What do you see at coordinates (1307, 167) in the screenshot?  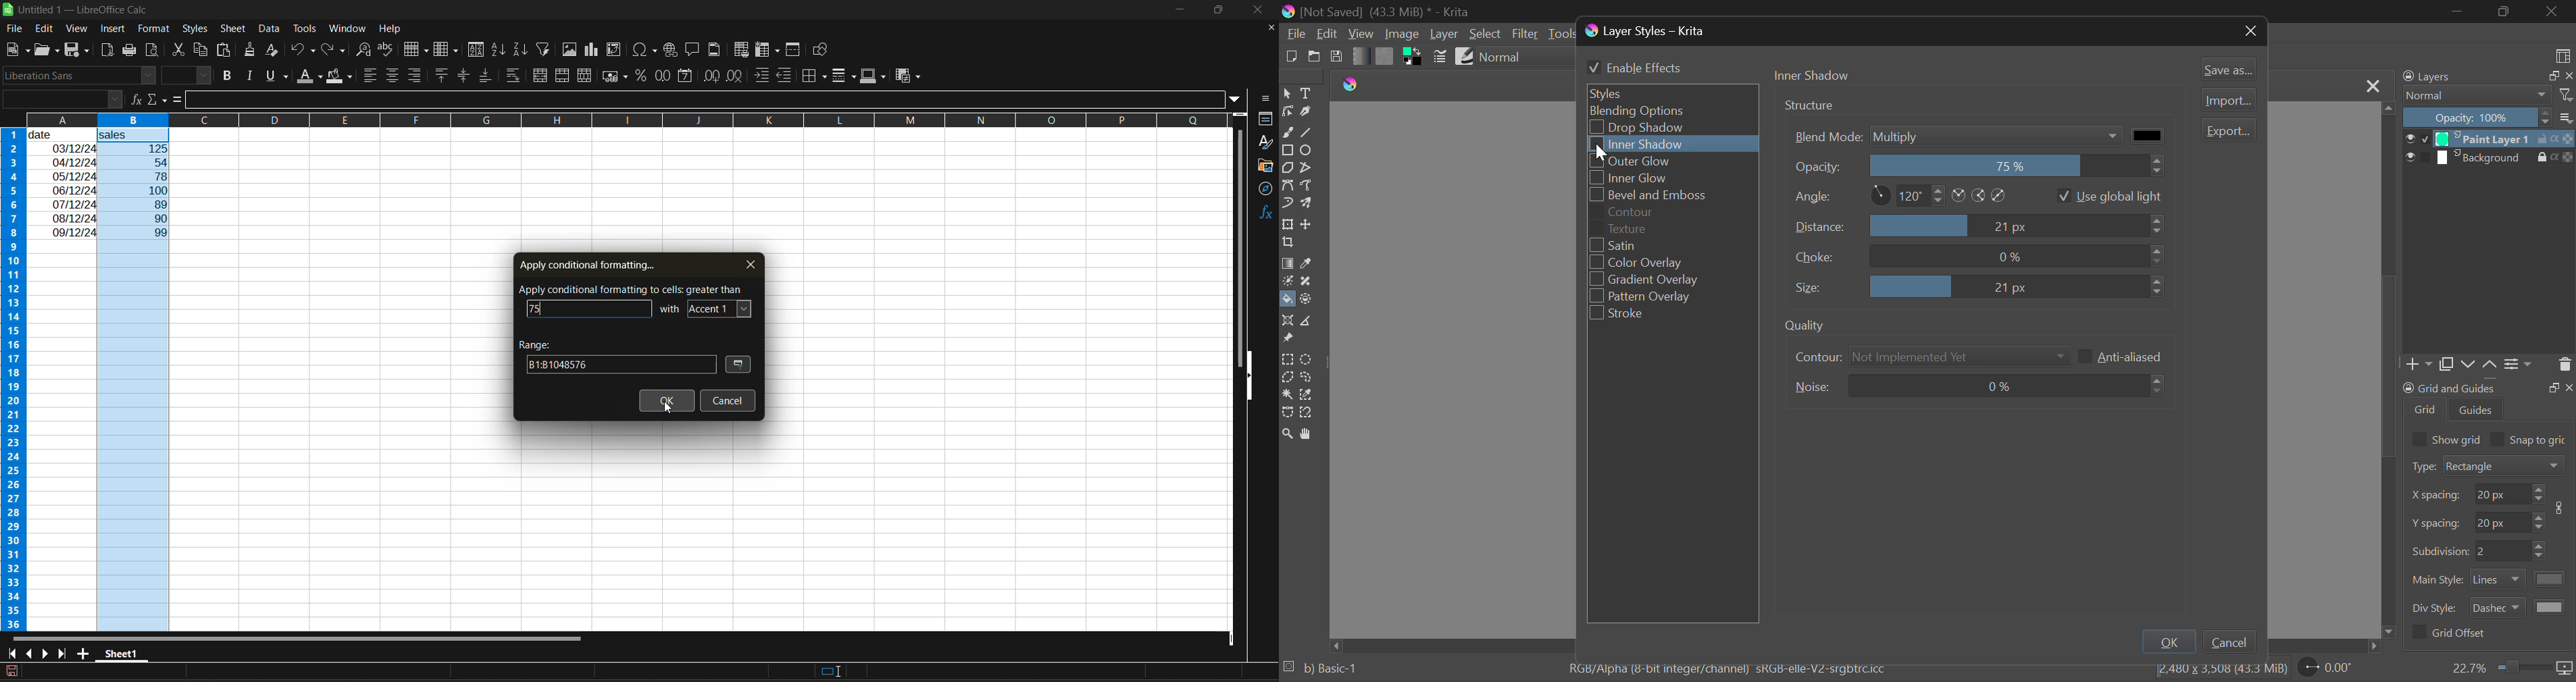 I see `Polyline` at bounding box center [1307, 167].